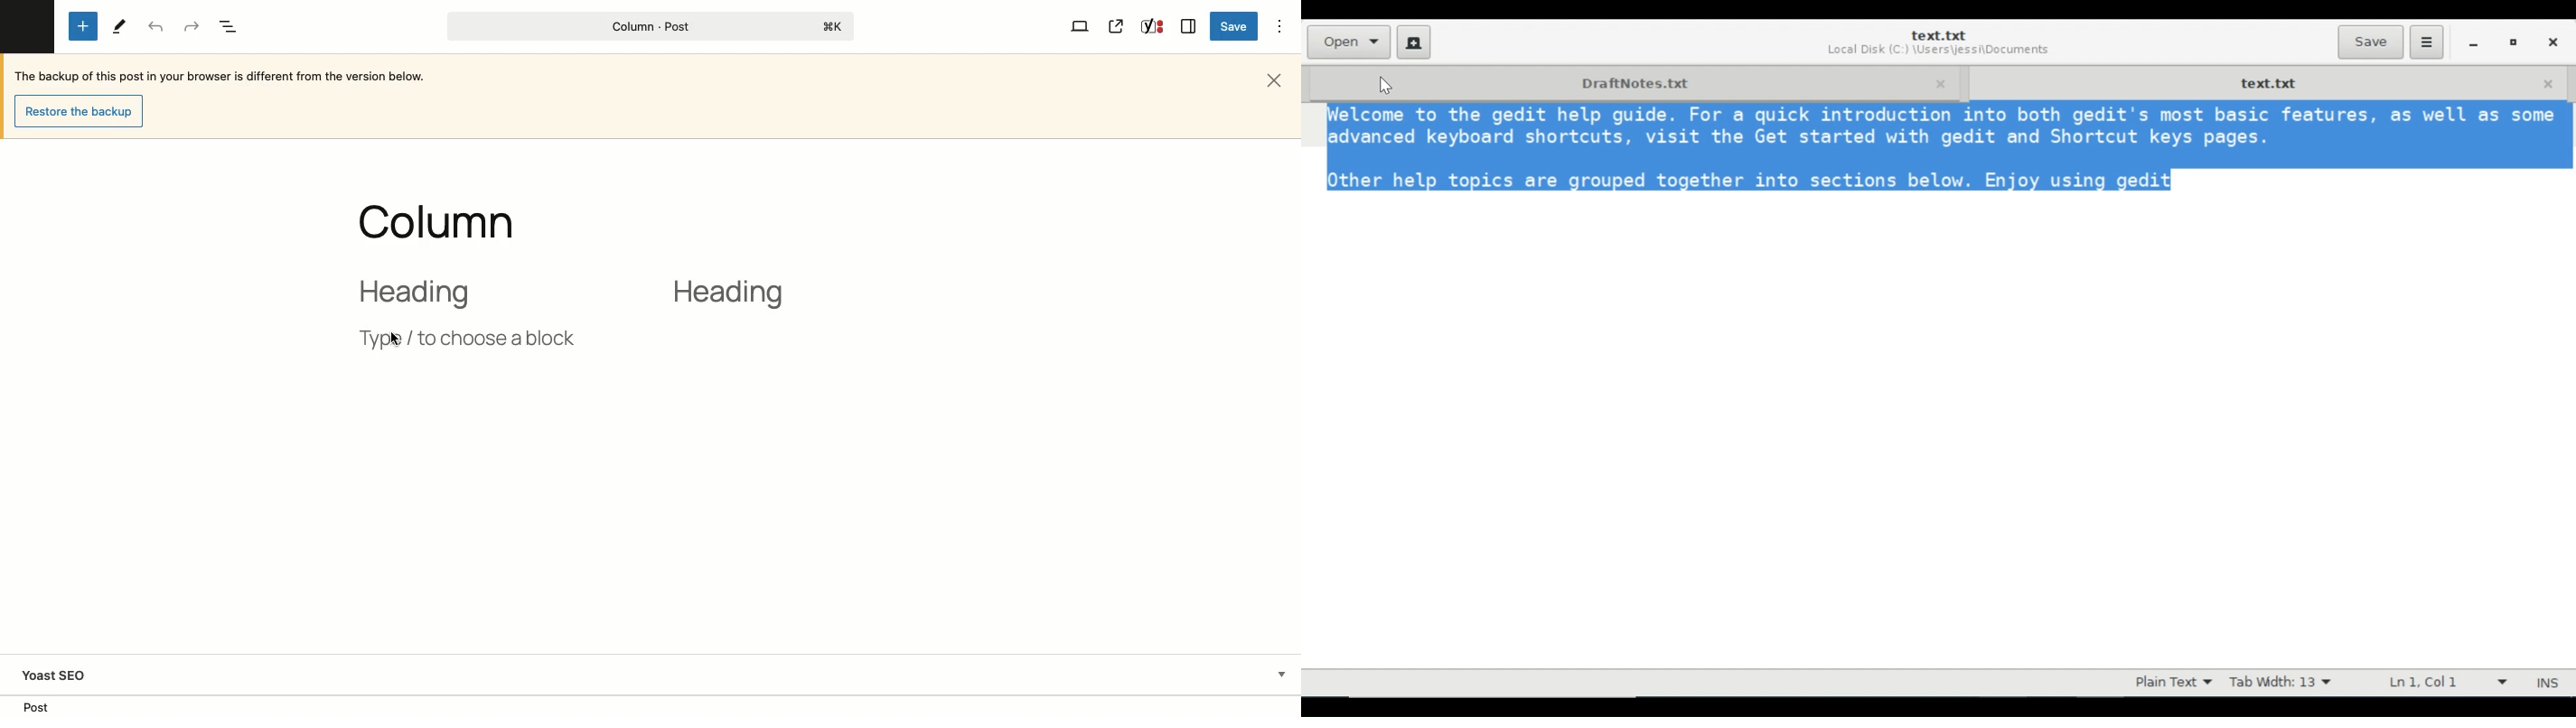 The height and width of the screenshot is (728, 2576). I want to click on Undo, so click(157, 27).